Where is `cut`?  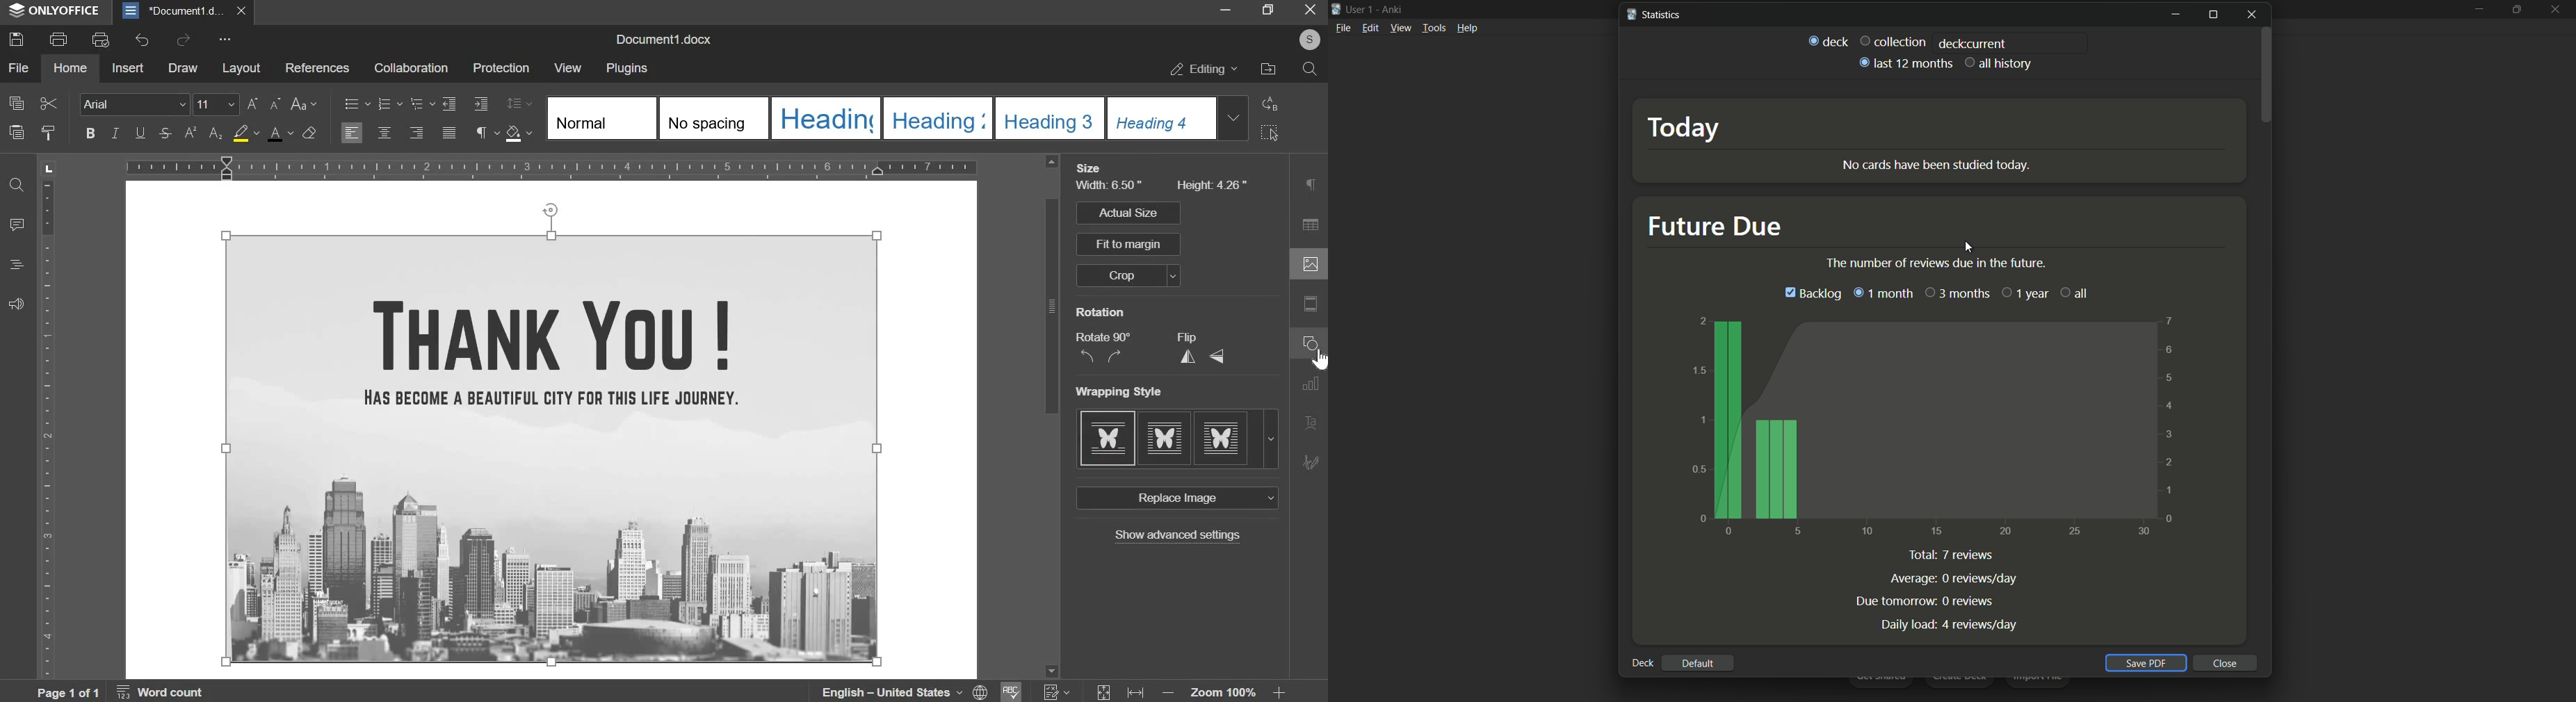
cut is located at coordinates (48, 104).